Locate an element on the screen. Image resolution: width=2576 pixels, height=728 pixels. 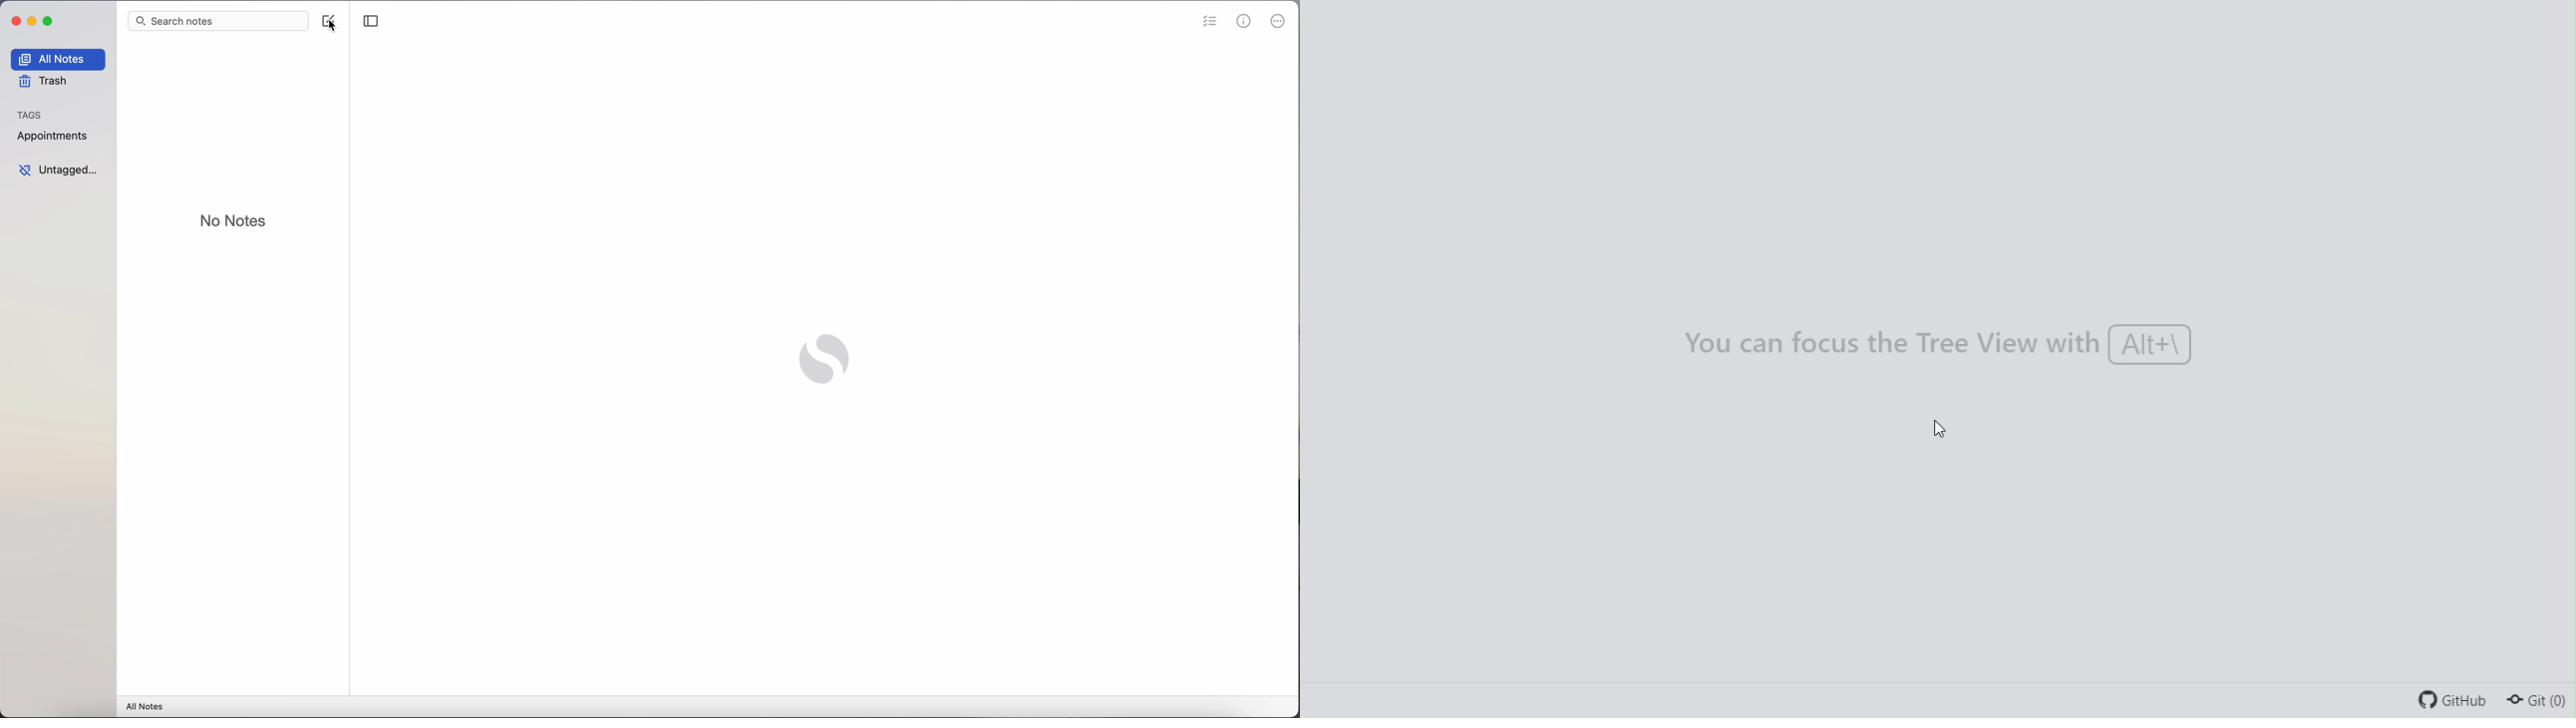
Simplenote logo is located at coordinates (826, 356).